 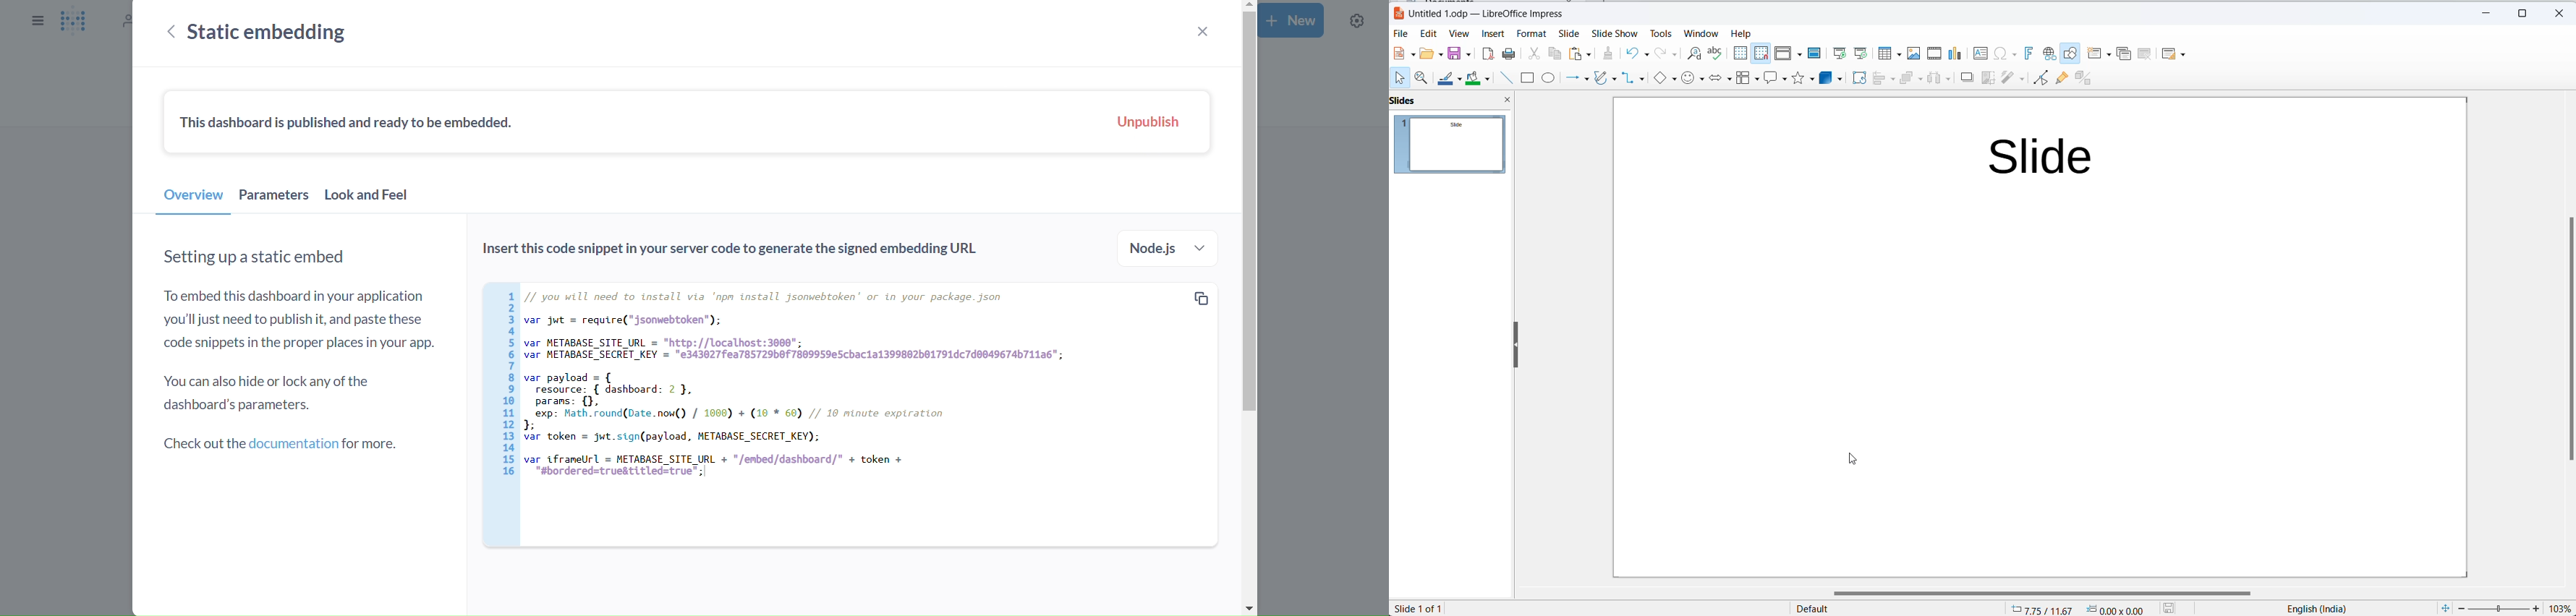 What do you see at coordinates (1938, 80) in the screenshot?
I see `distribute objects` at bounding box center [1938, 80].